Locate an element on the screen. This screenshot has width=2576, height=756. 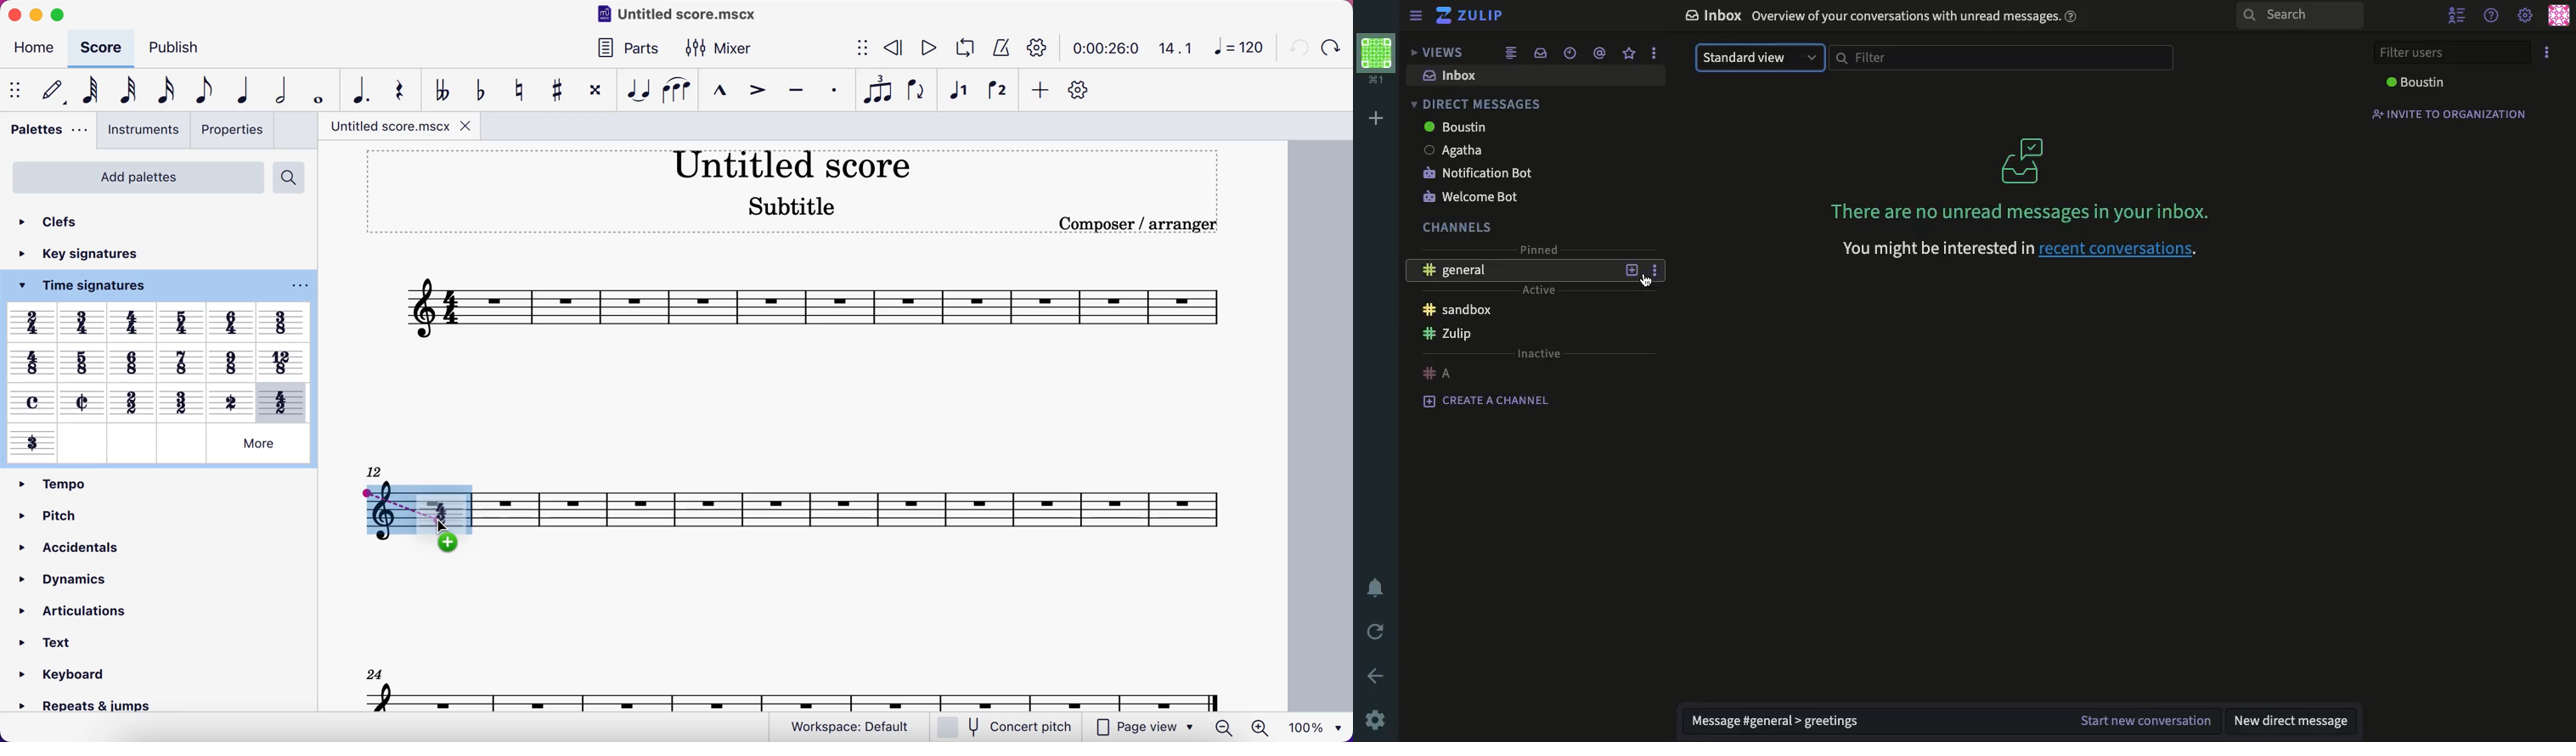
options is located at coordinates (1654, 268).